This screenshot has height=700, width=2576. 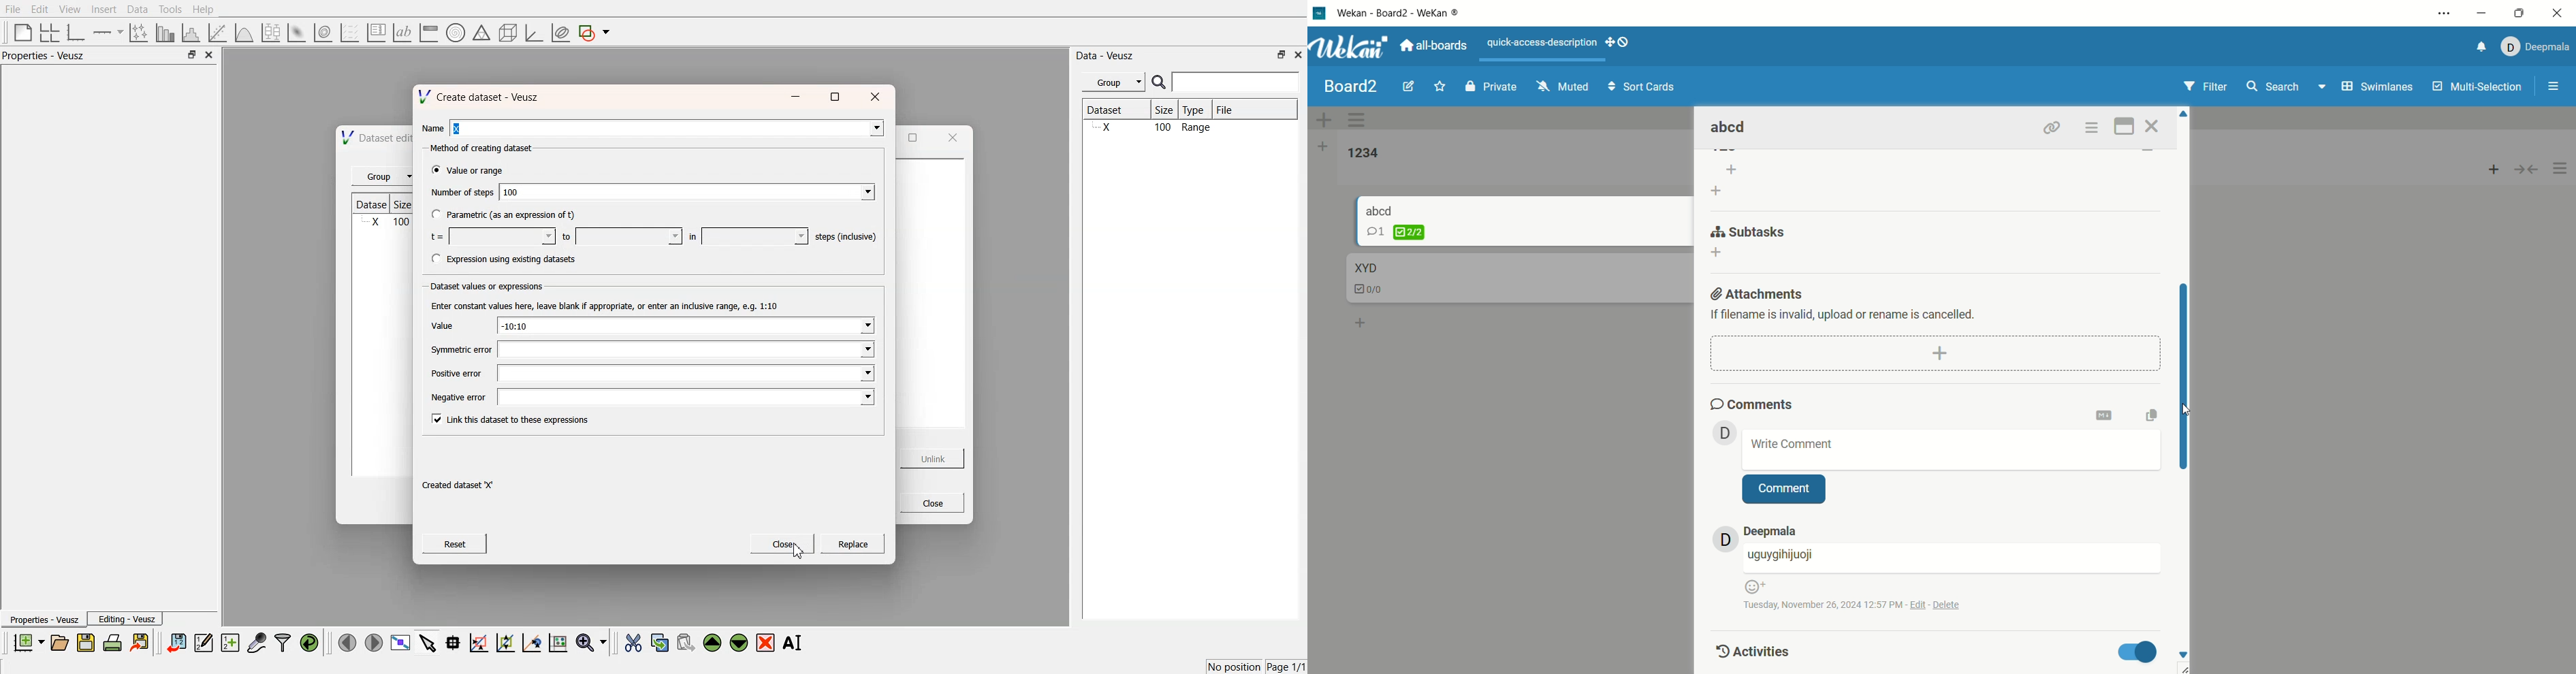 What do you see at coordinates (2520, 15) in the screenshot?
I see `maximize` at bounding box center [2520, 15].